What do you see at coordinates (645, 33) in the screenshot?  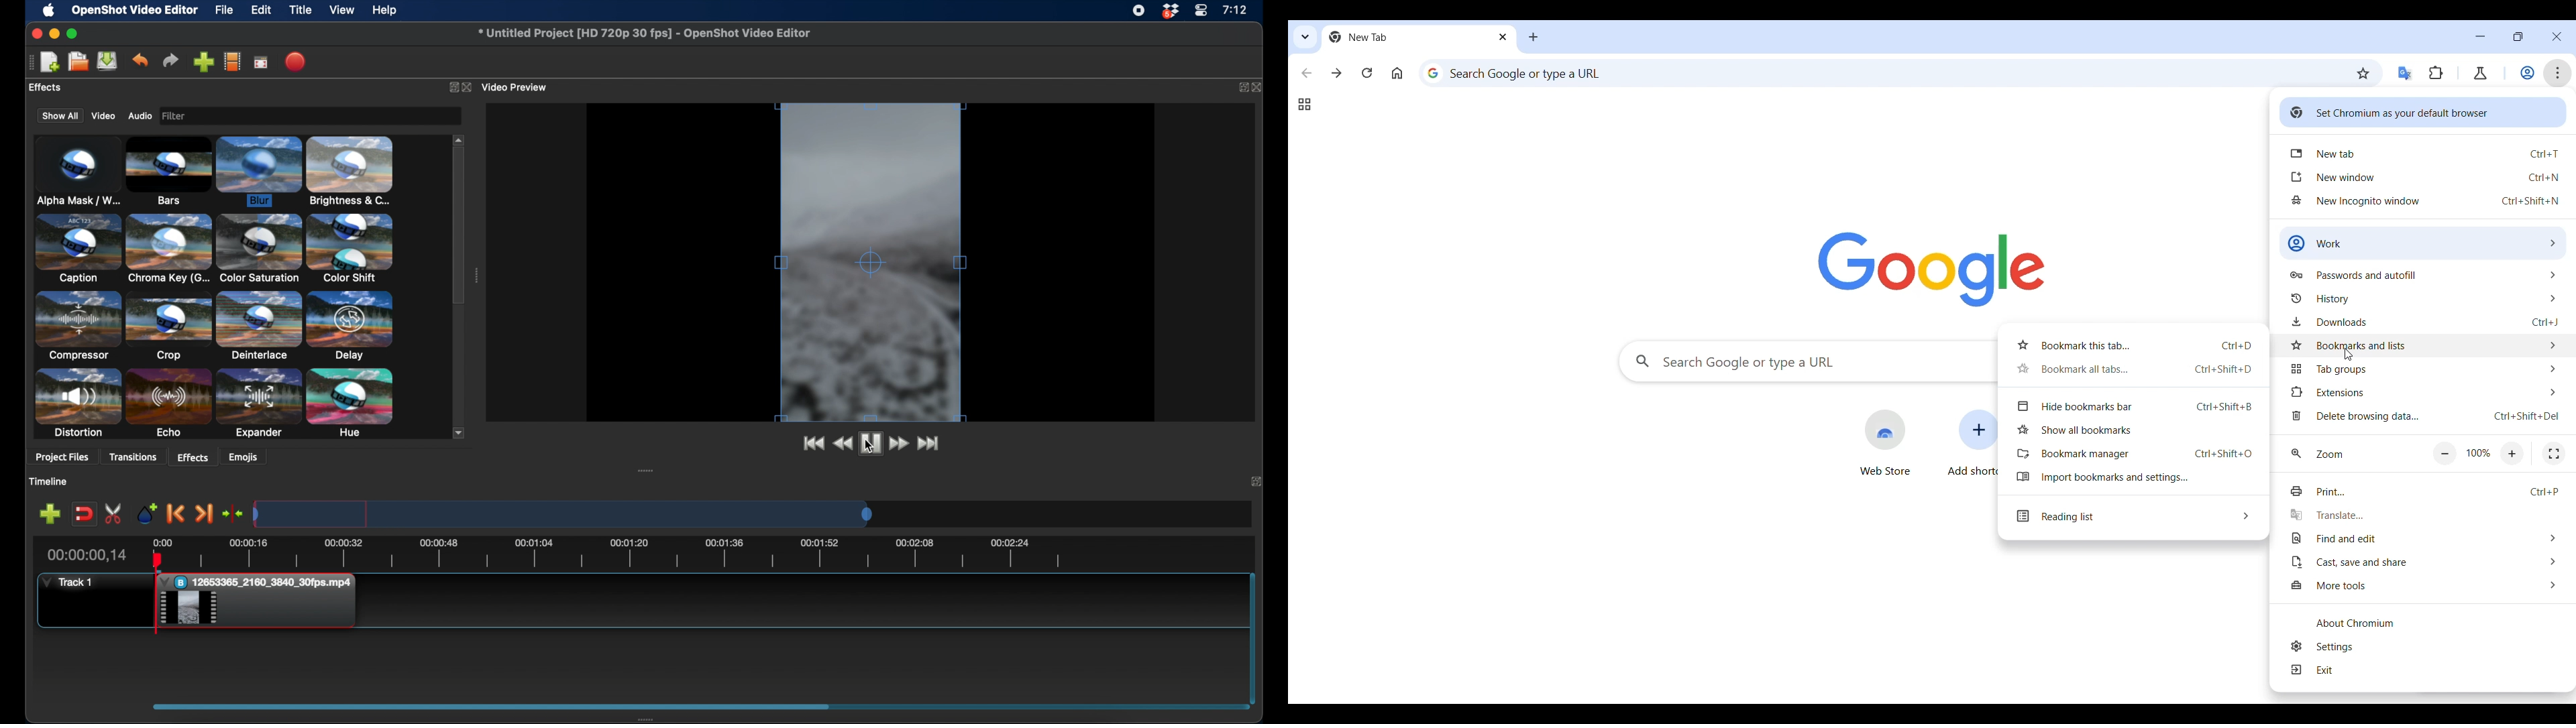 I see `file name` at bounding box center [645, 33].